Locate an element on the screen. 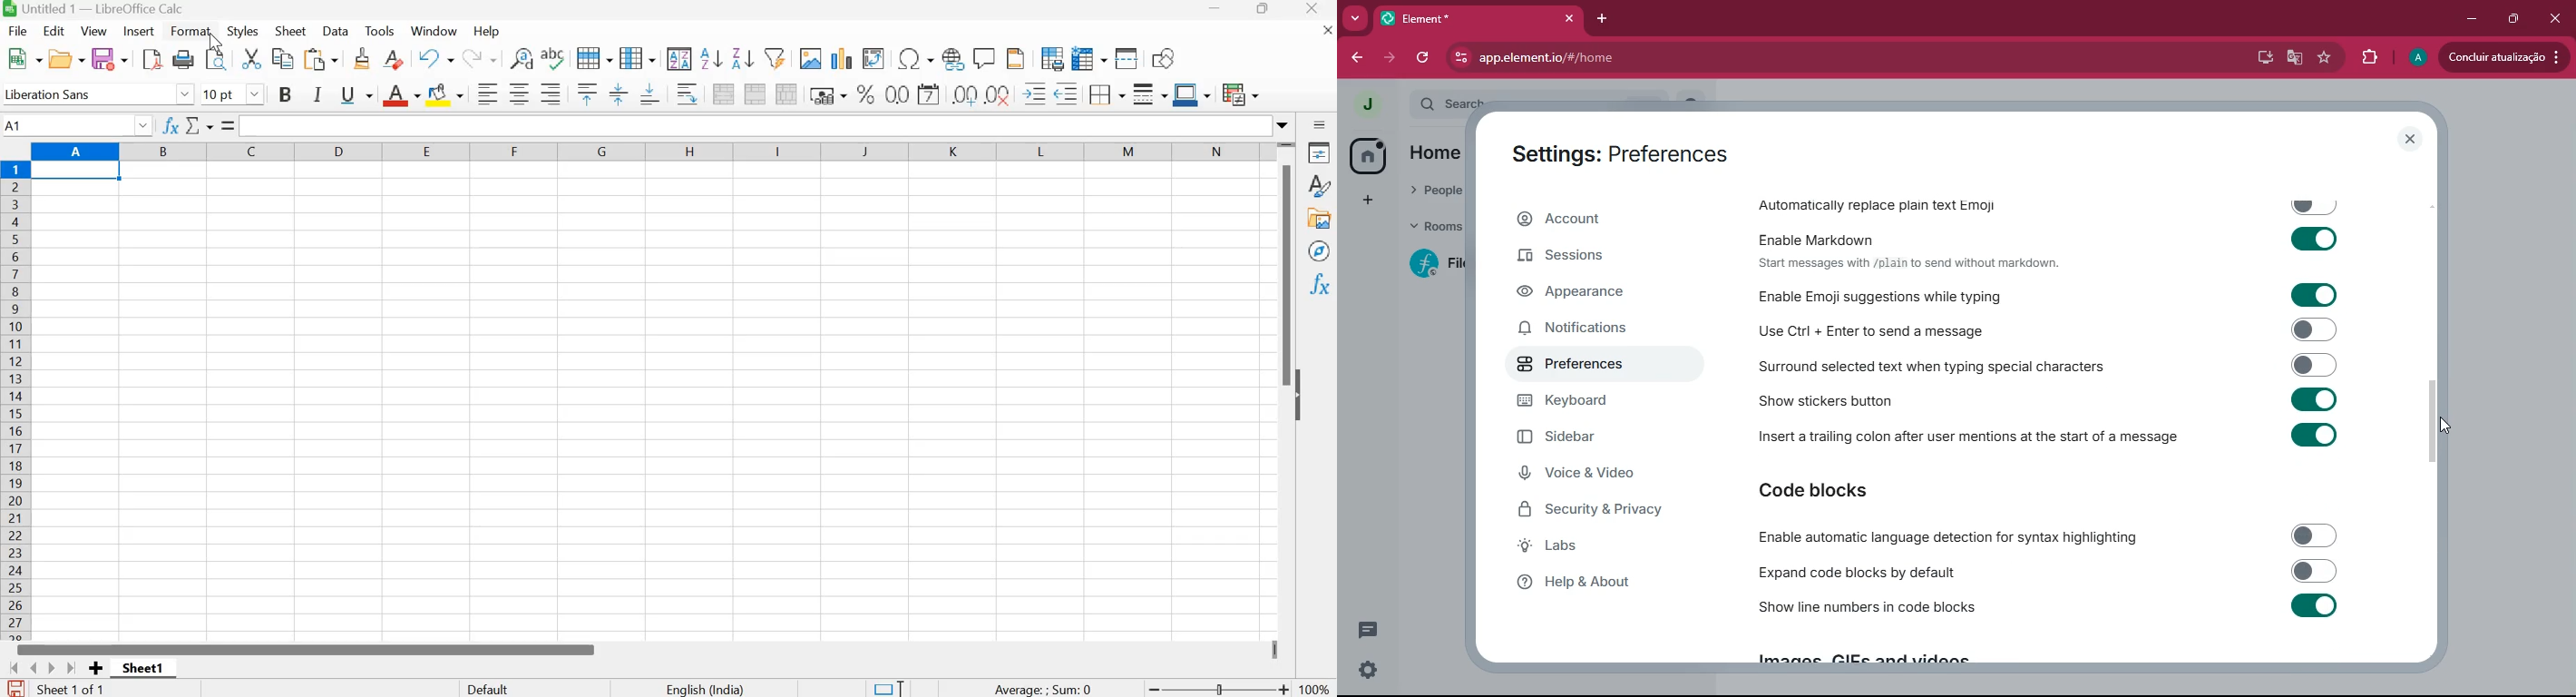 The width and height of the screenshot is (2576, 700). Insert or Edit pivot table is located at coordinates (873, 56).